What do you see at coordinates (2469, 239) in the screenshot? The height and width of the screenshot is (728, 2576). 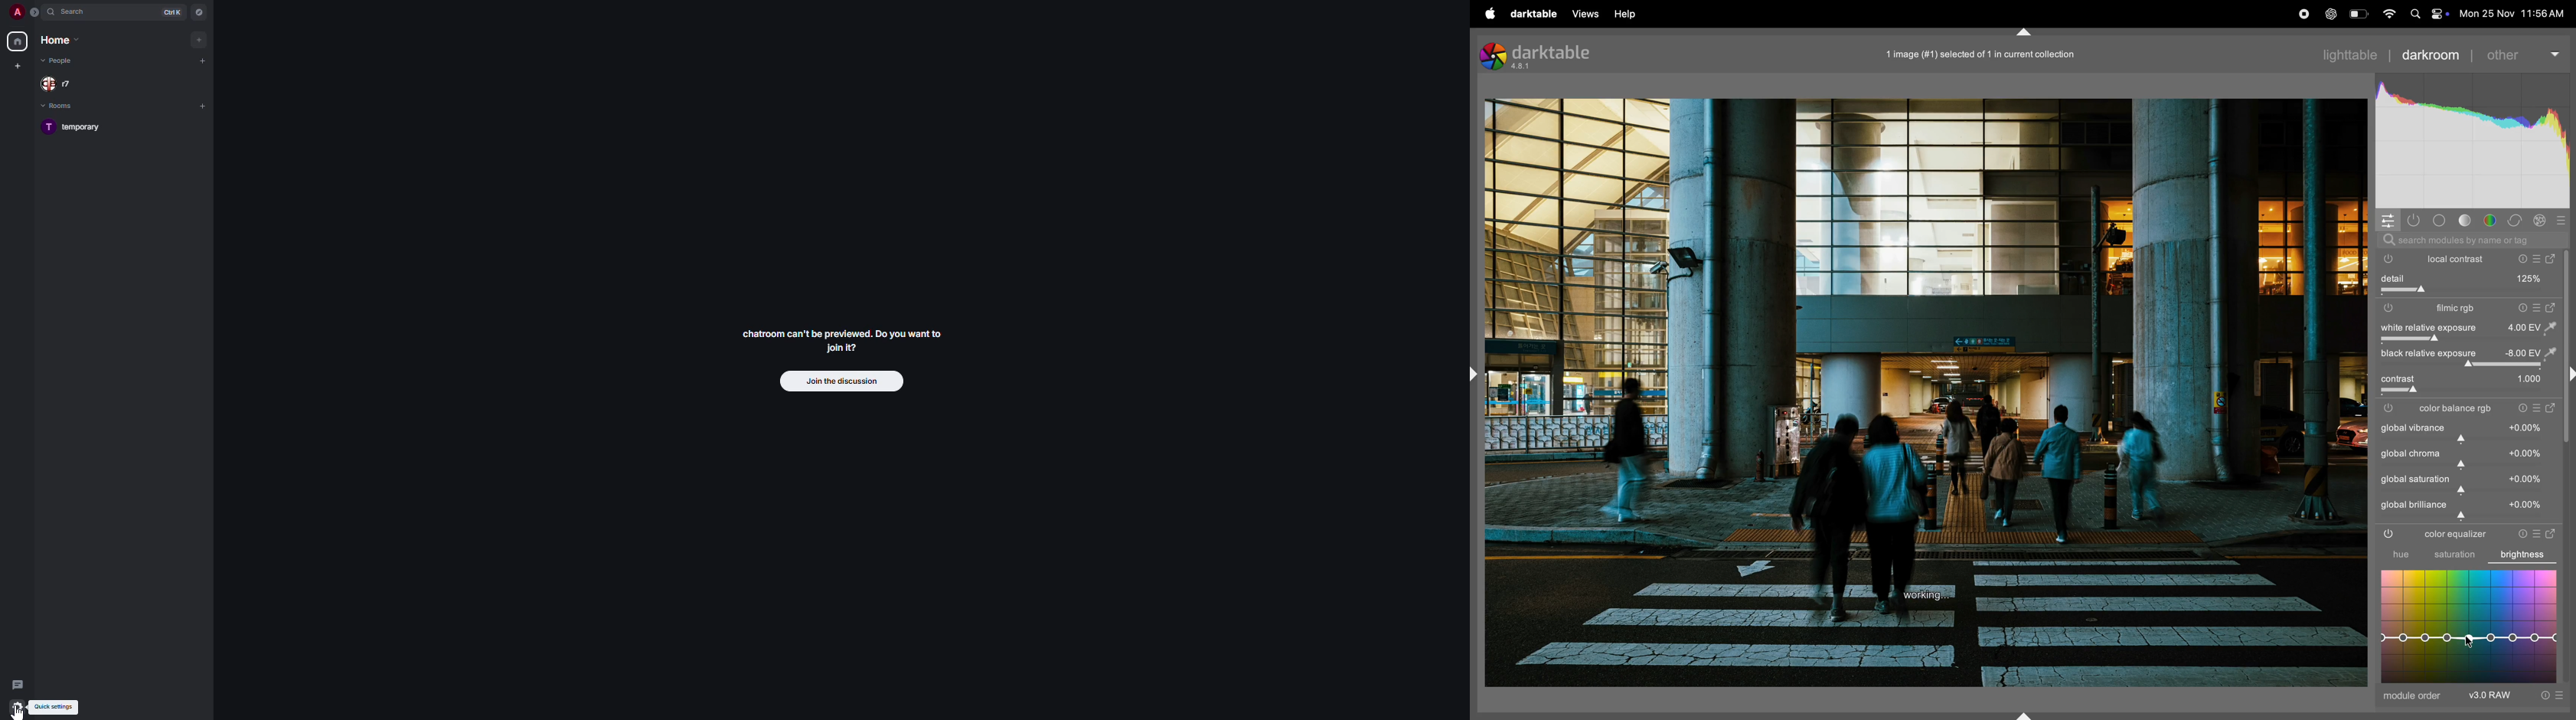 I see `search bar` at bounding box center [2469, 239].